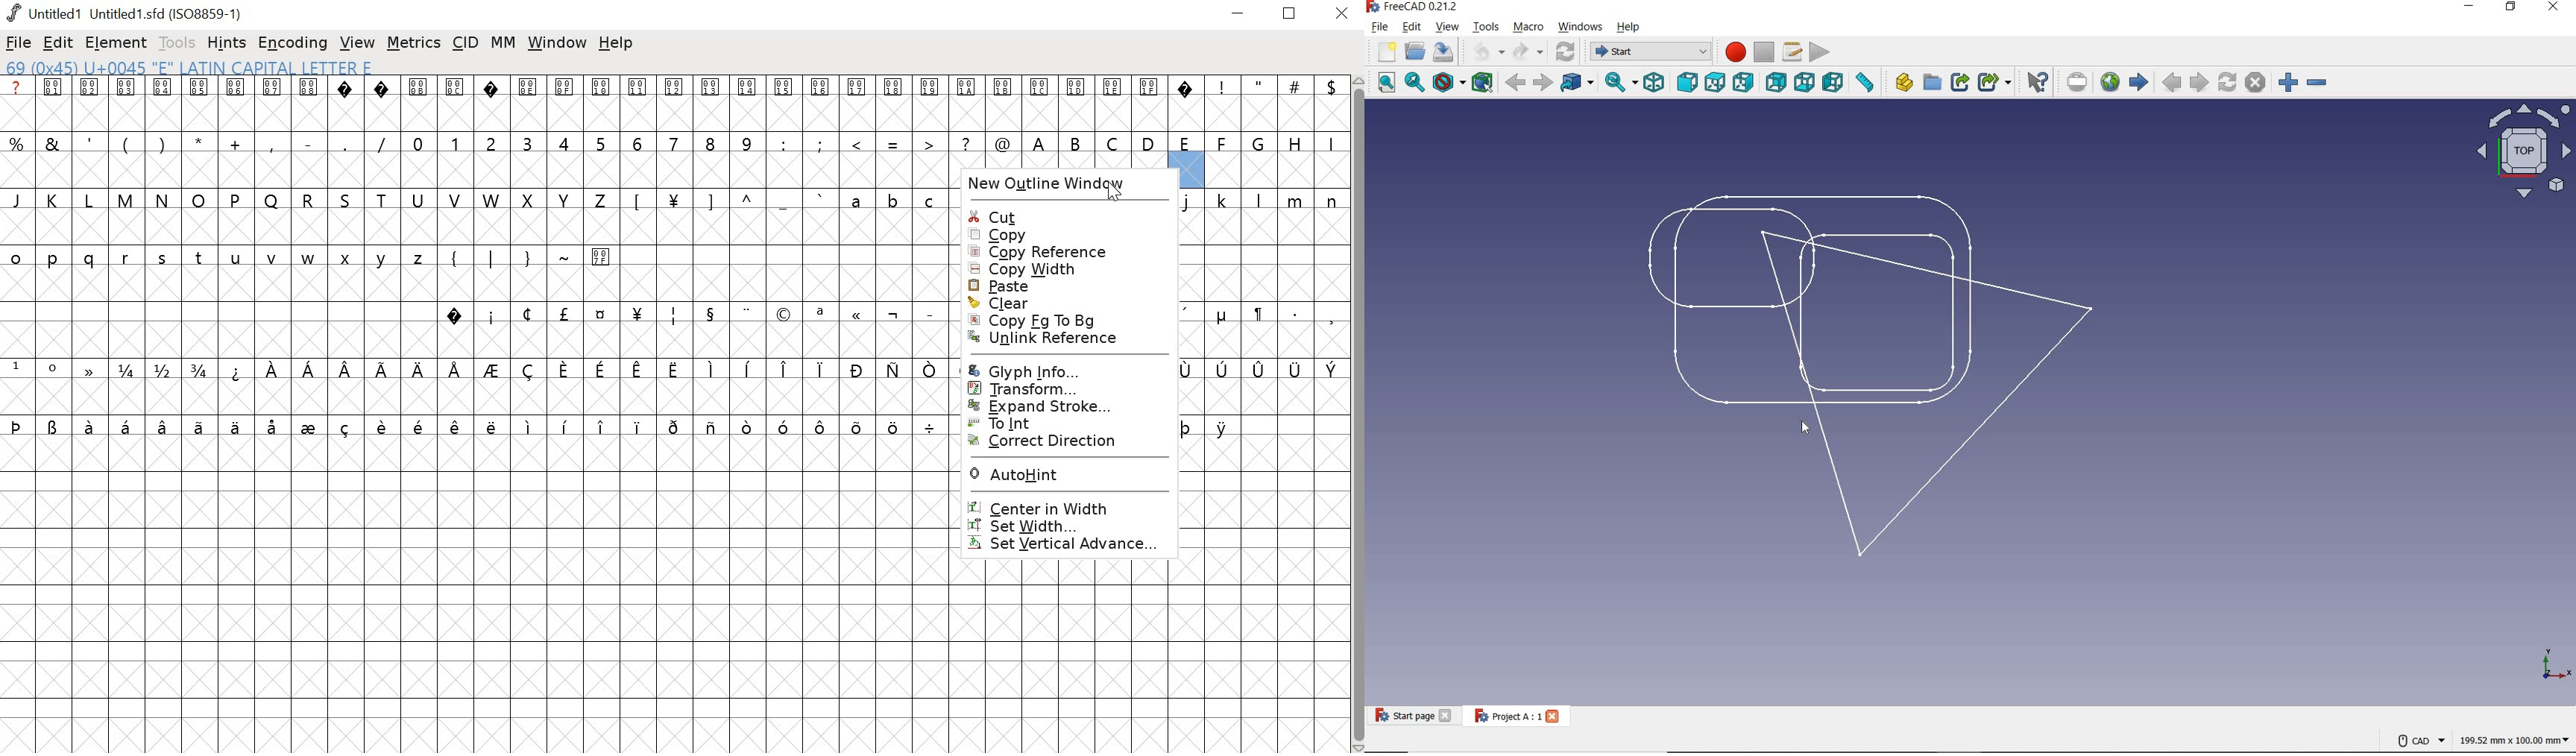 The width and height of the screenshot is (2576, 756). I want to click on TOP, so click(1716, 82).